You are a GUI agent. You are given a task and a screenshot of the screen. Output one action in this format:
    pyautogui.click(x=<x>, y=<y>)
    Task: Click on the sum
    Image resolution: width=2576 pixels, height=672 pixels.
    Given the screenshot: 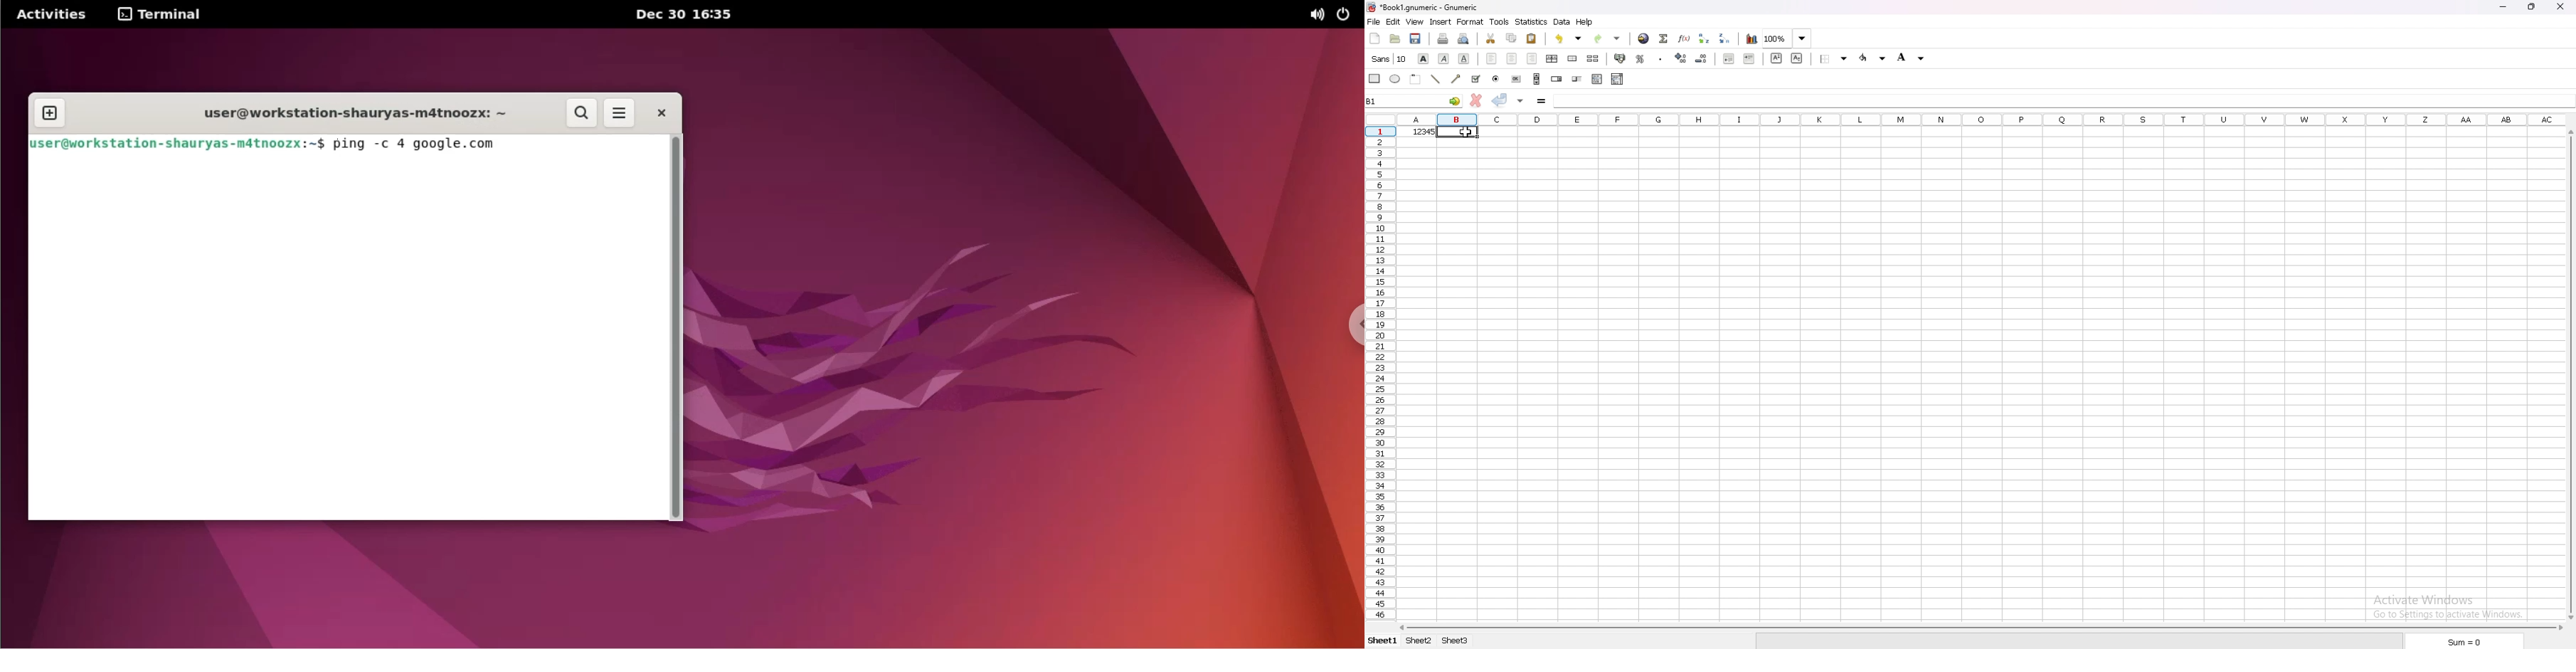 What is the action you would take?
    pyautogui.click(x=2466, y=641)
    